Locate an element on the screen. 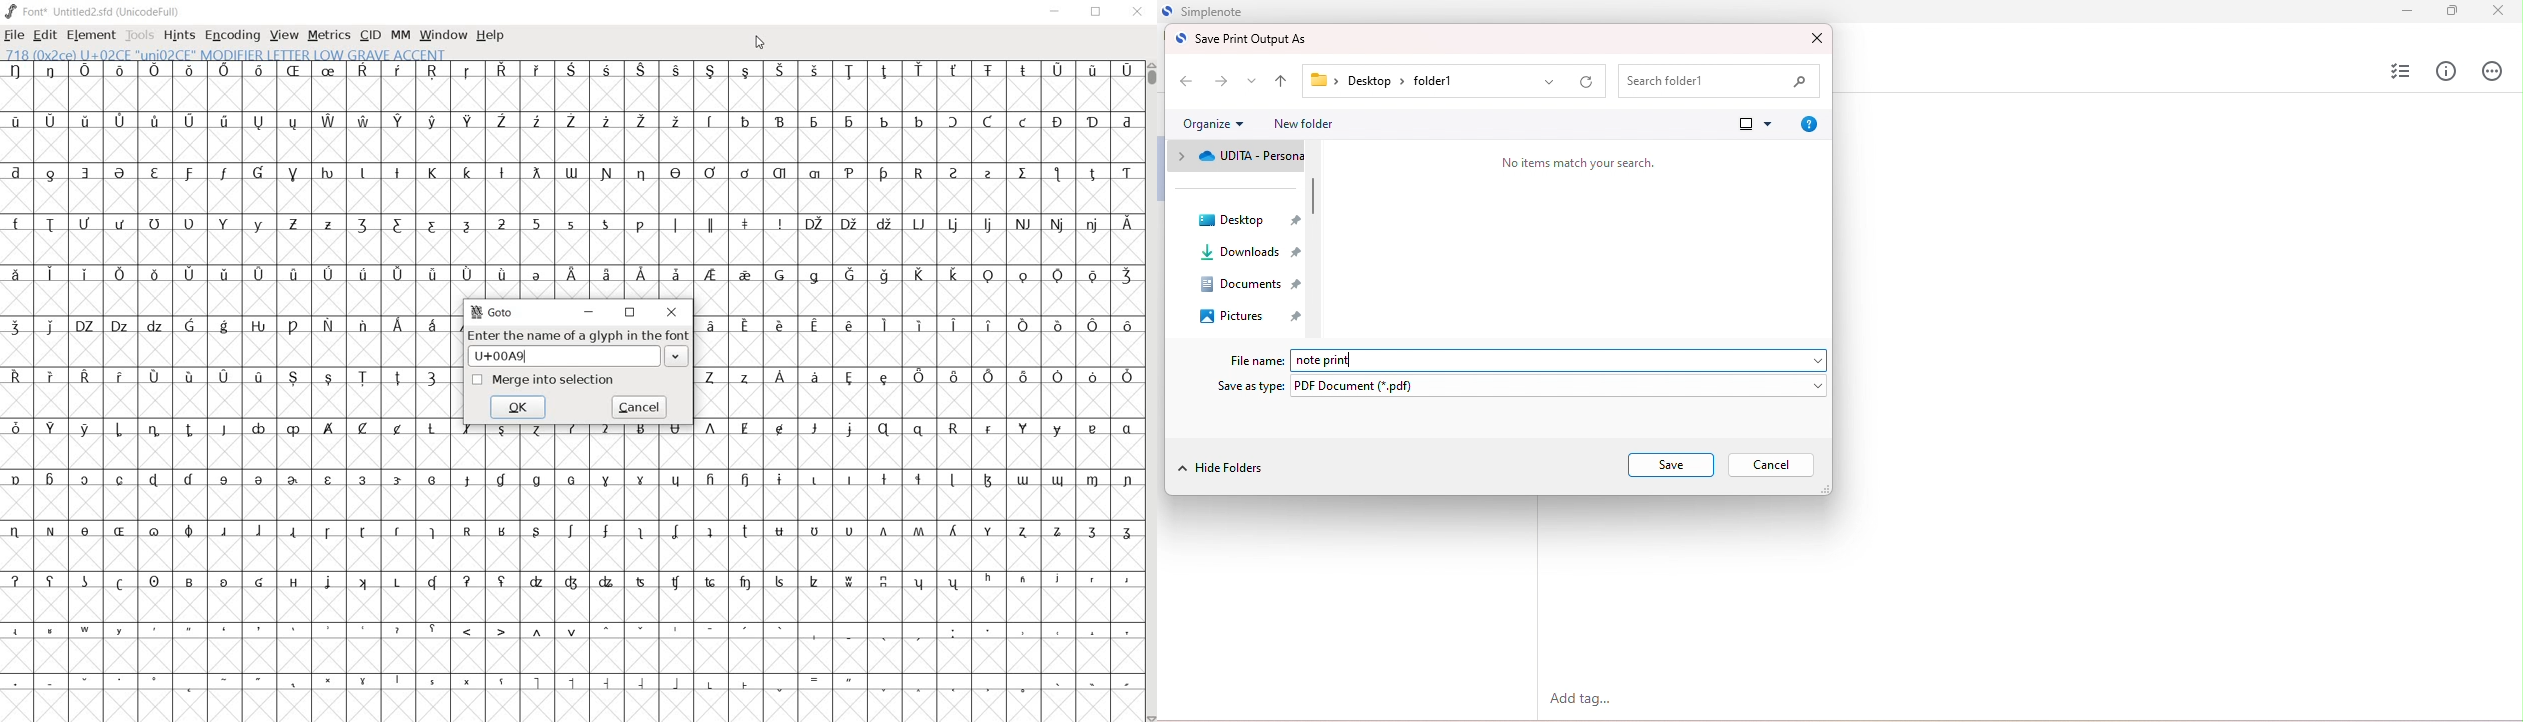  hints is located at coordinates (178, 36).